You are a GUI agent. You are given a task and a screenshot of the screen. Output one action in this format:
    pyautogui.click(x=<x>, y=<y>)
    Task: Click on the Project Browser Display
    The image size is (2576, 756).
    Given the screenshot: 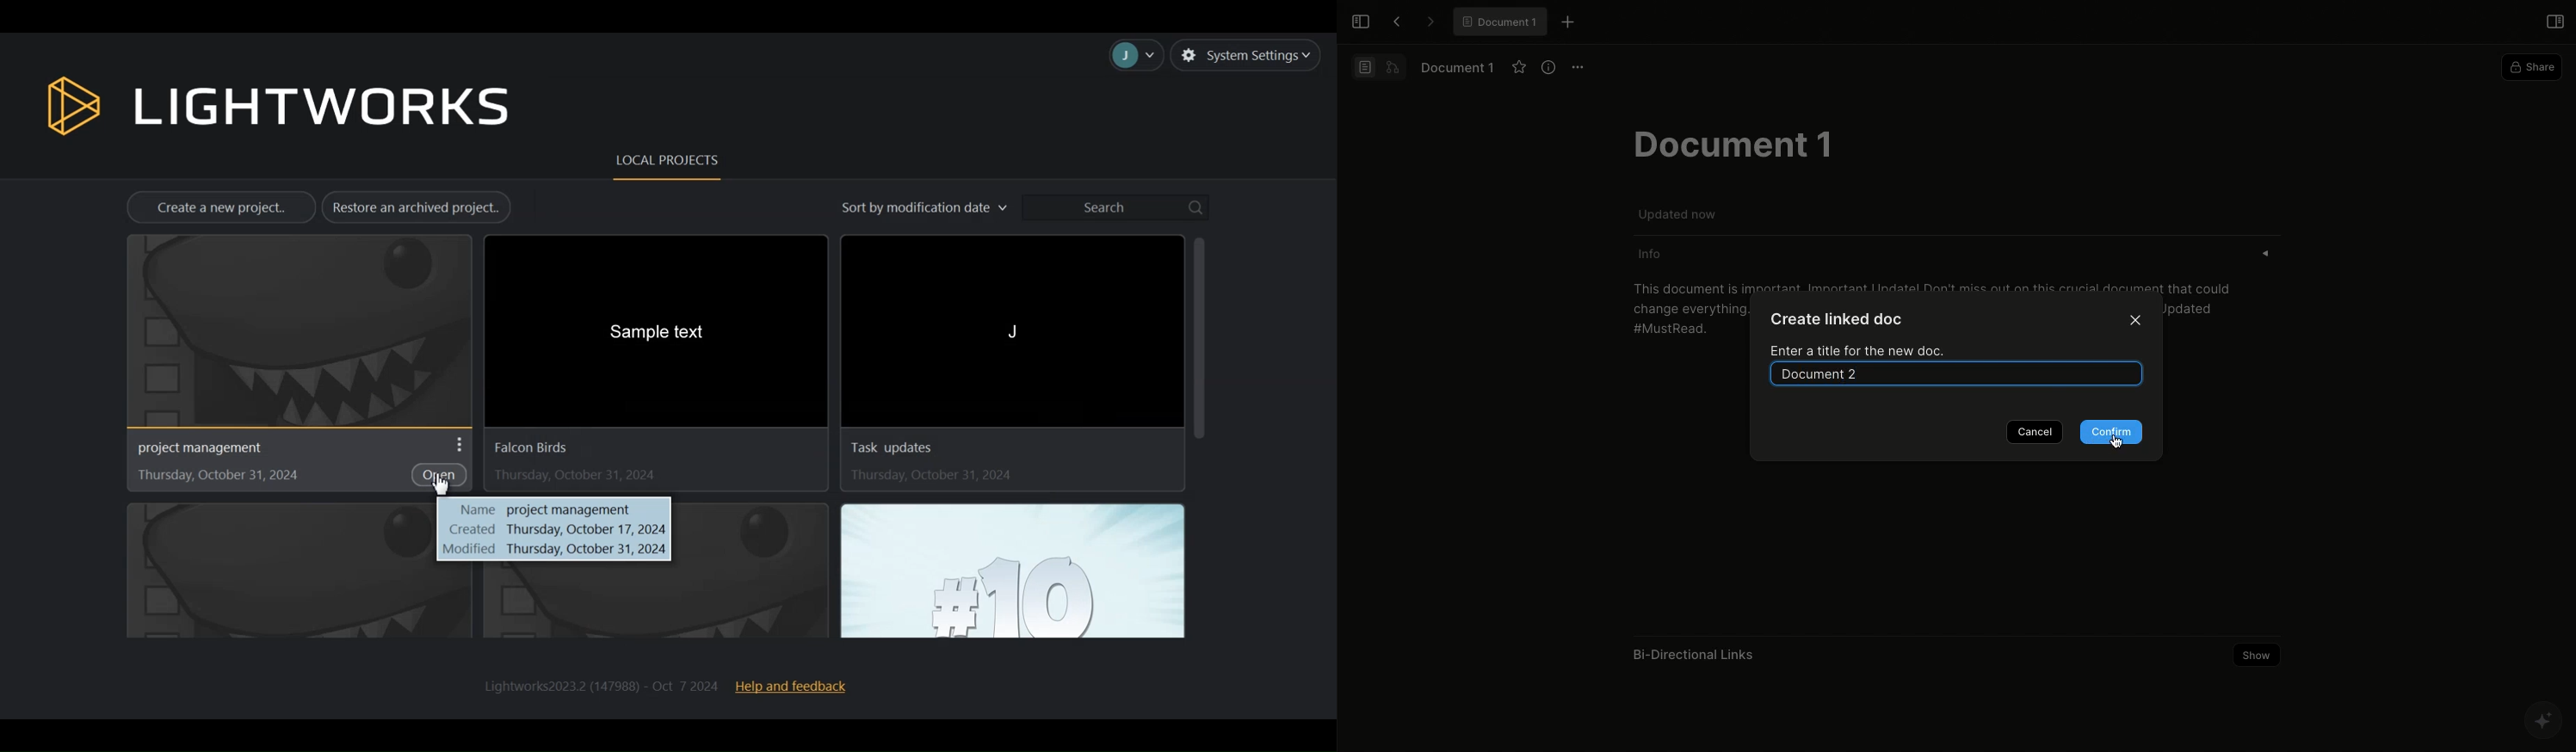 What is the action you would take?
    pyautogui.click(x=303, y=330)
    